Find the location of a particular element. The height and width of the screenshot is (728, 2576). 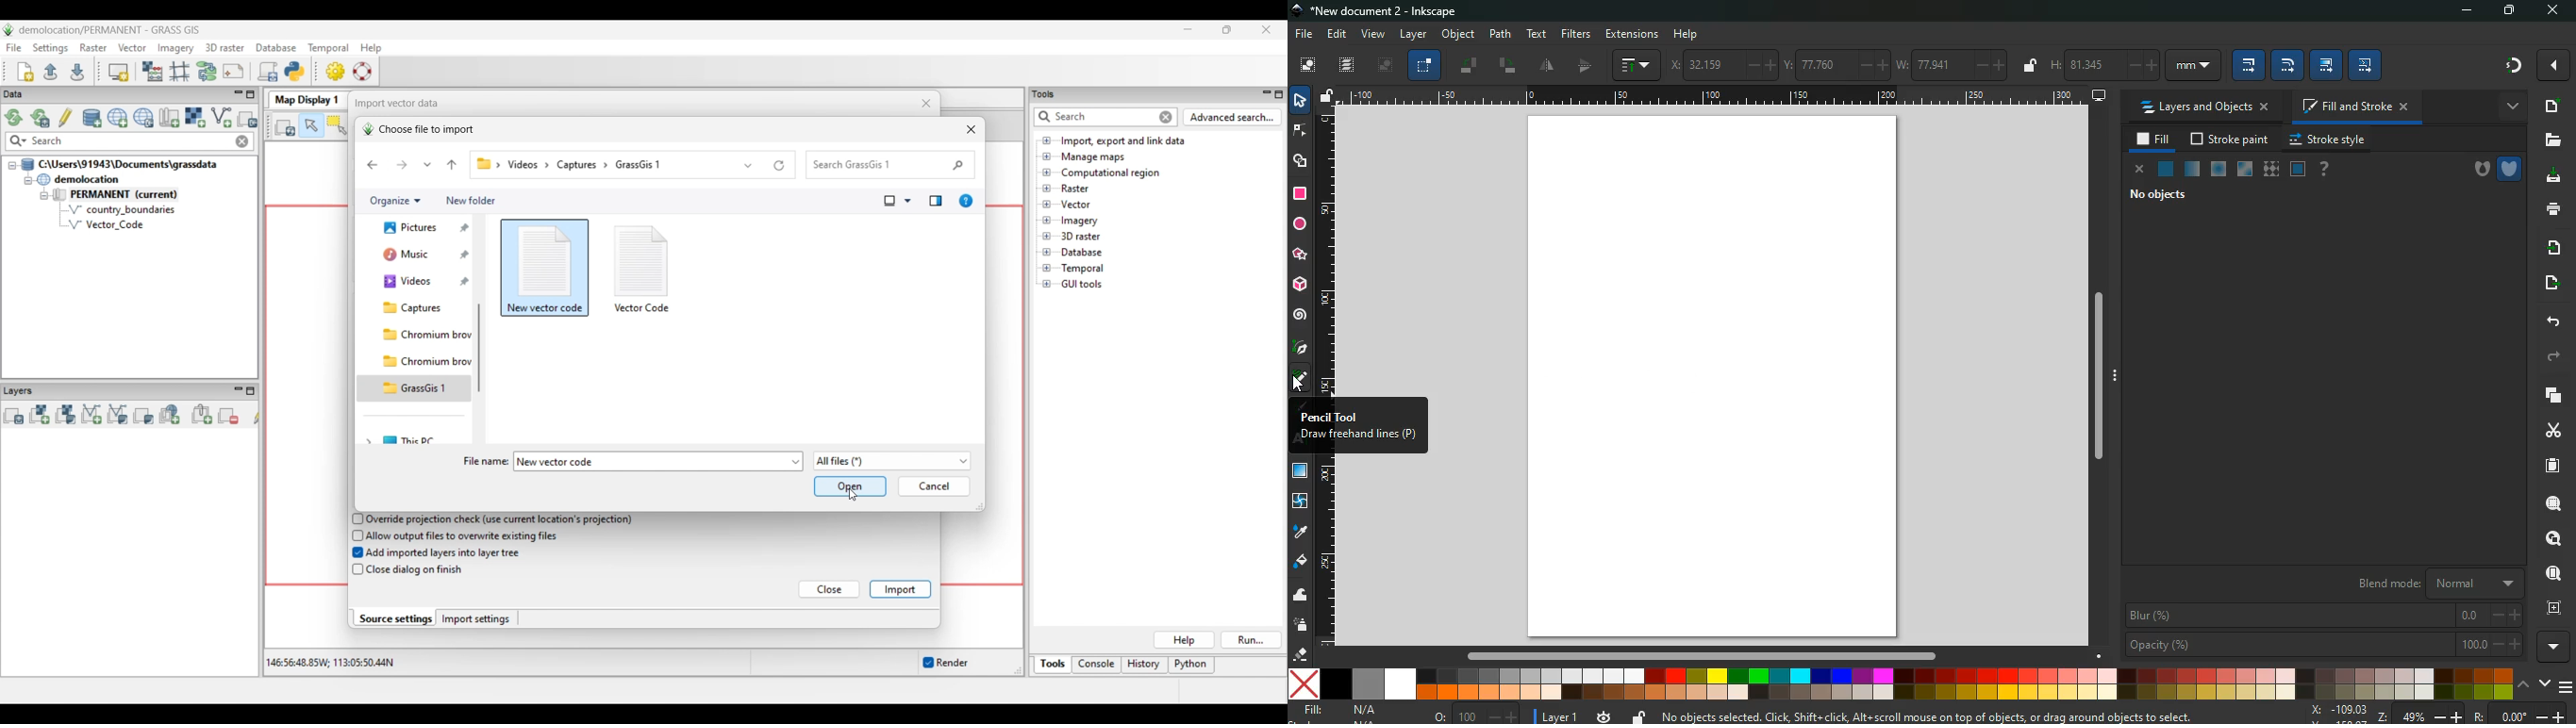

desktop is located at coordinates (2098, 96).